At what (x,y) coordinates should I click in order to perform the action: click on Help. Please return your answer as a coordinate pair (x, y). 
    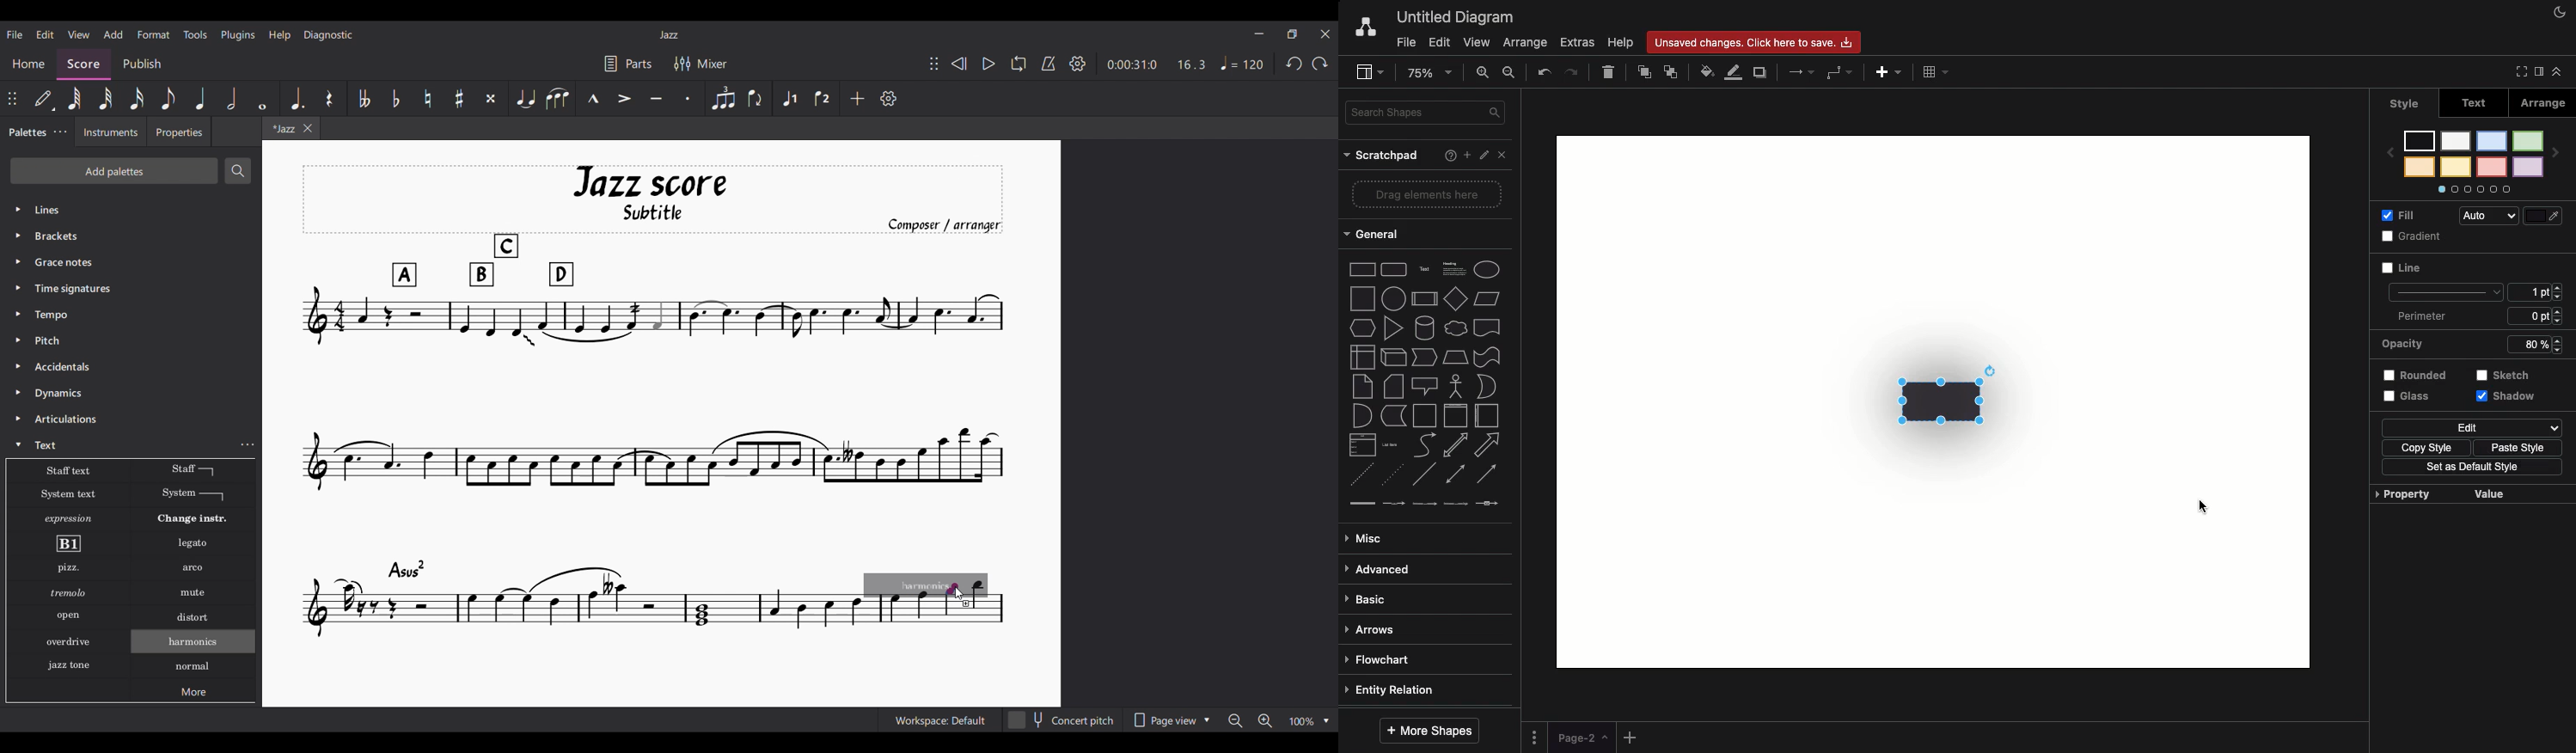
    Looking at the image, I should click on (1447, 156).